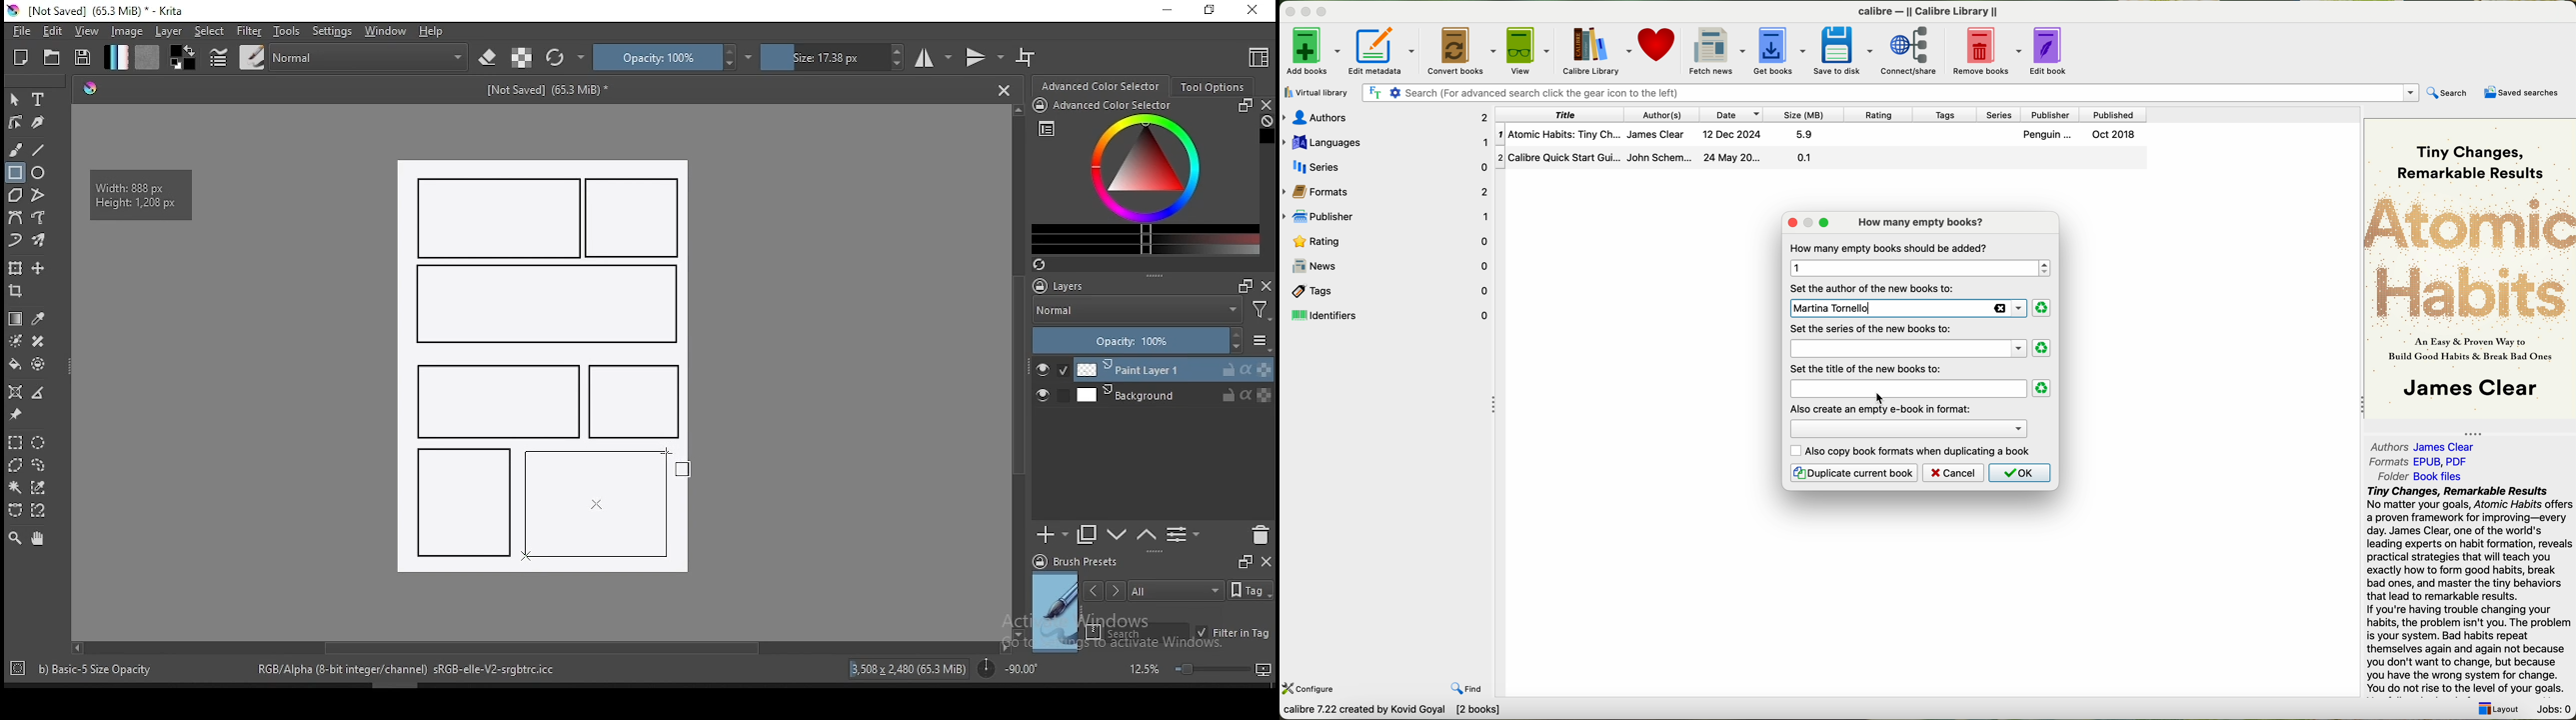  What do you see at coordinates (1468, 689) in the screenshot?
I see `find` at bounding box center [1468, 689].